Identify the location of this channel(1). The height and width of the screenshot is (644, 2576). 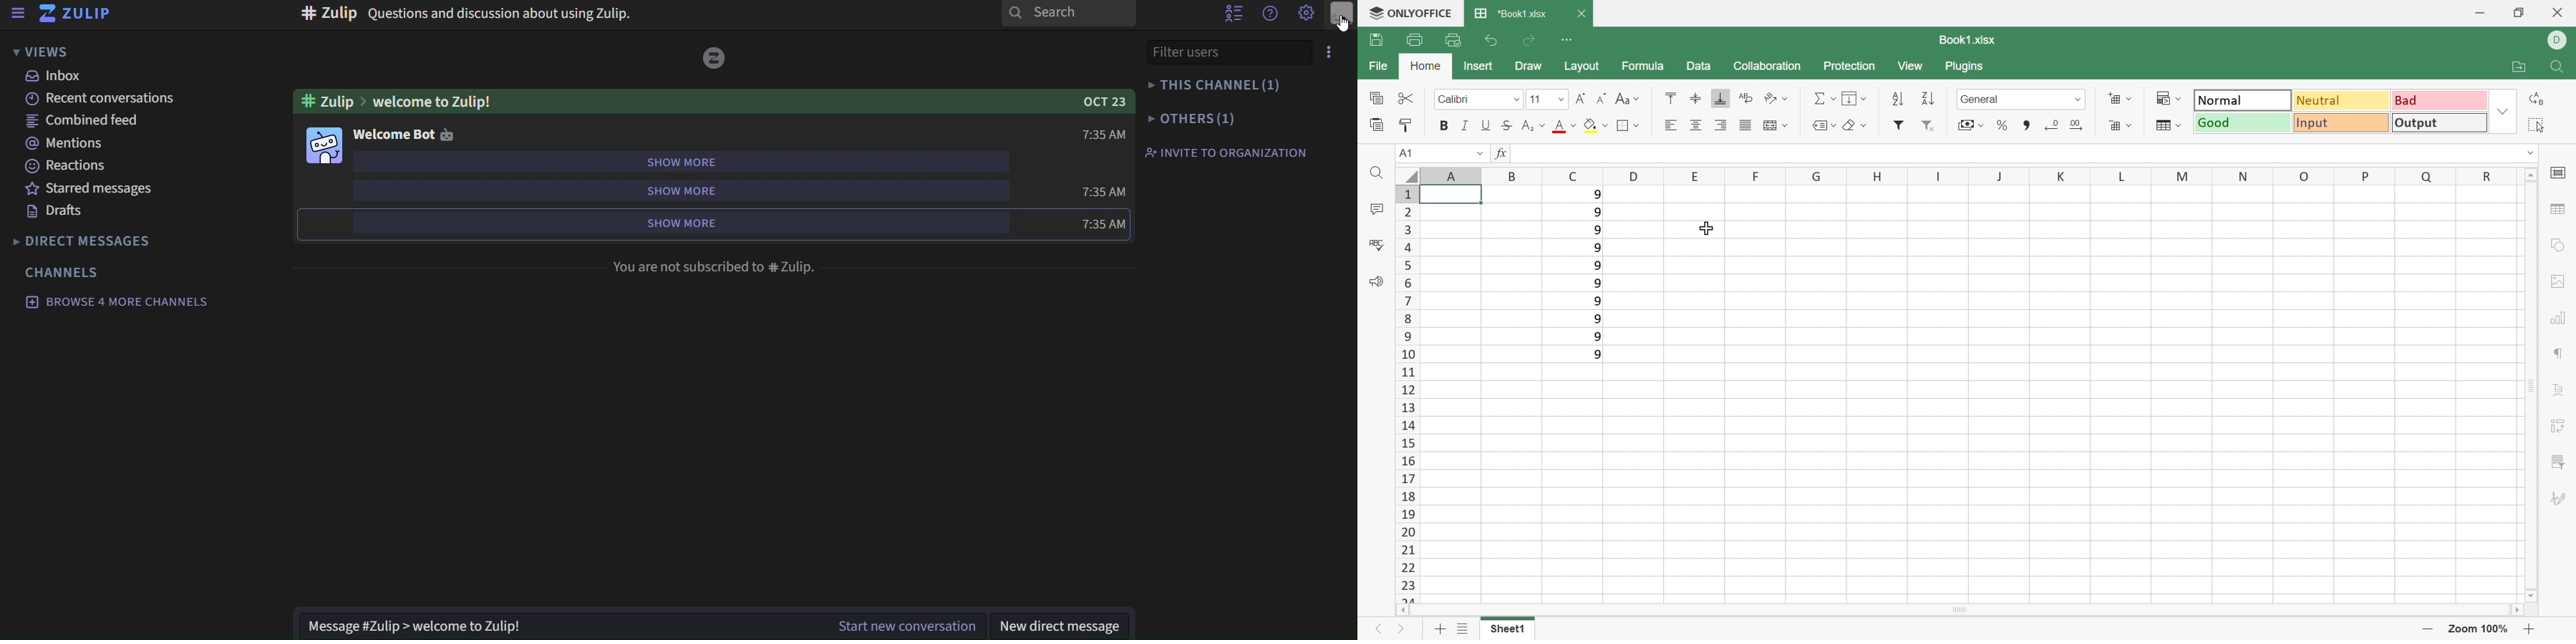
(1214, 88).